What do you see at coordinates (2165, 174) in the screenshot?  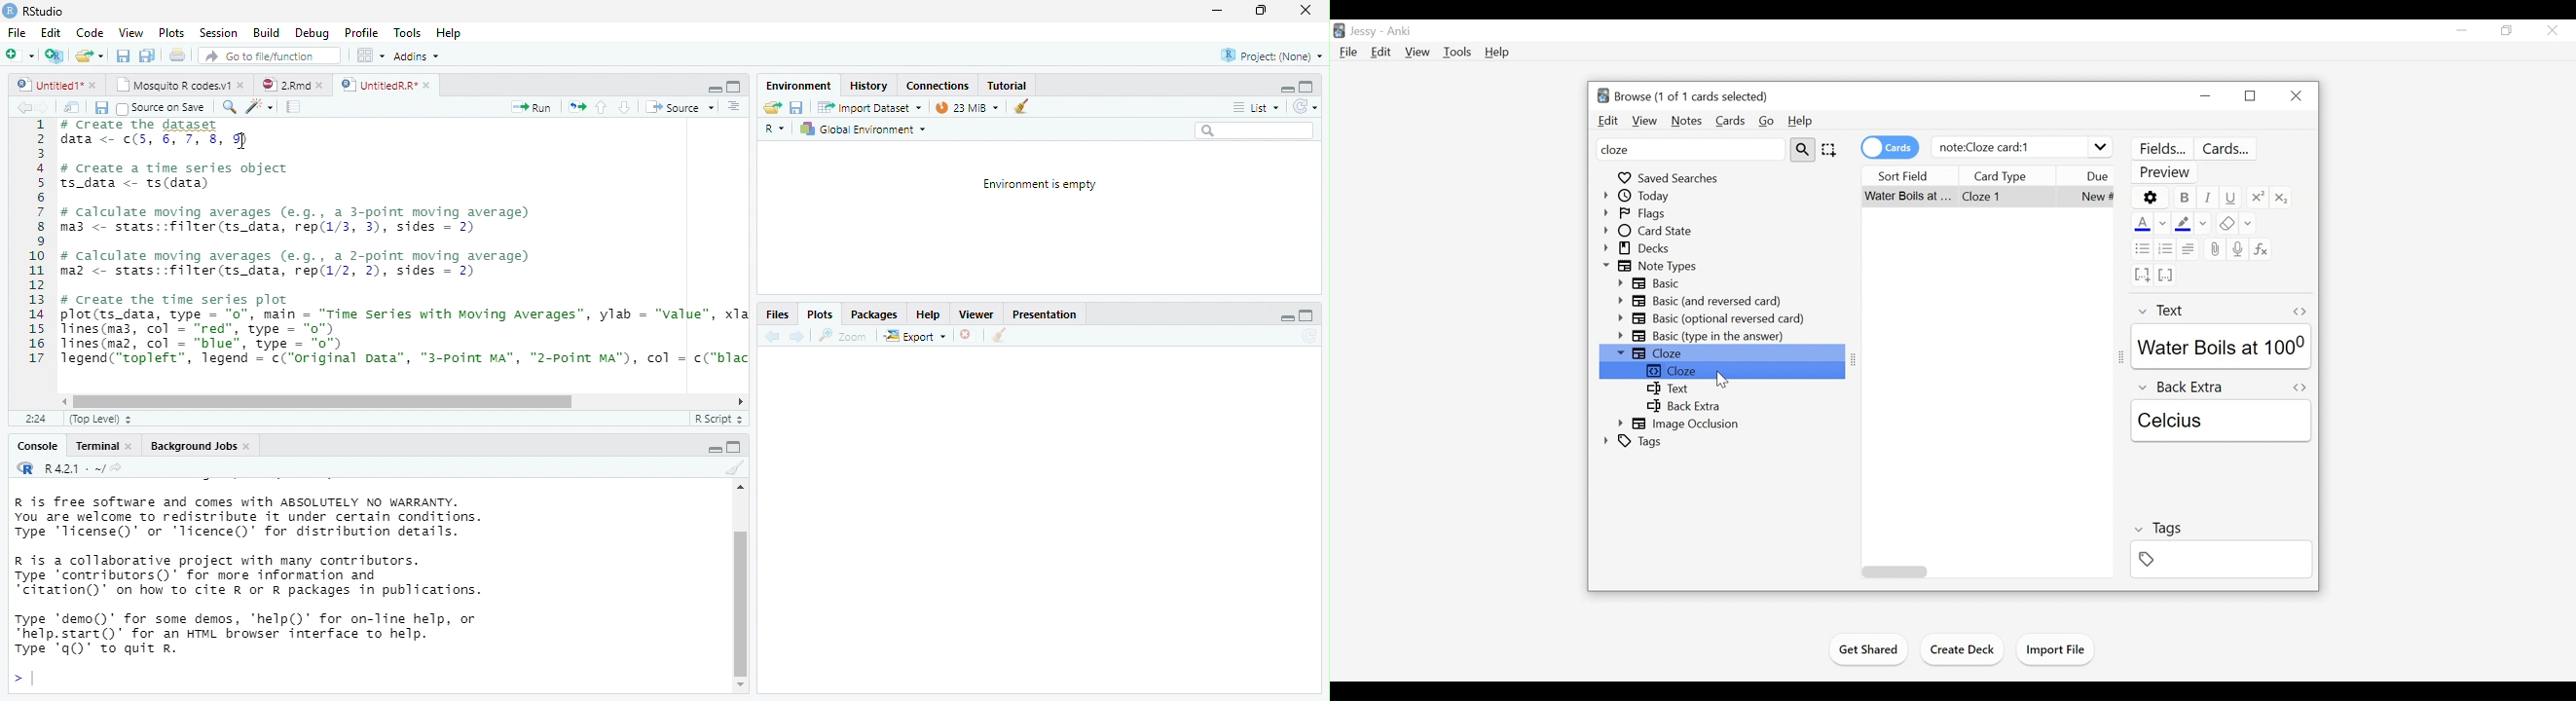 I see `Preview` at bounding box center [2165, 174].